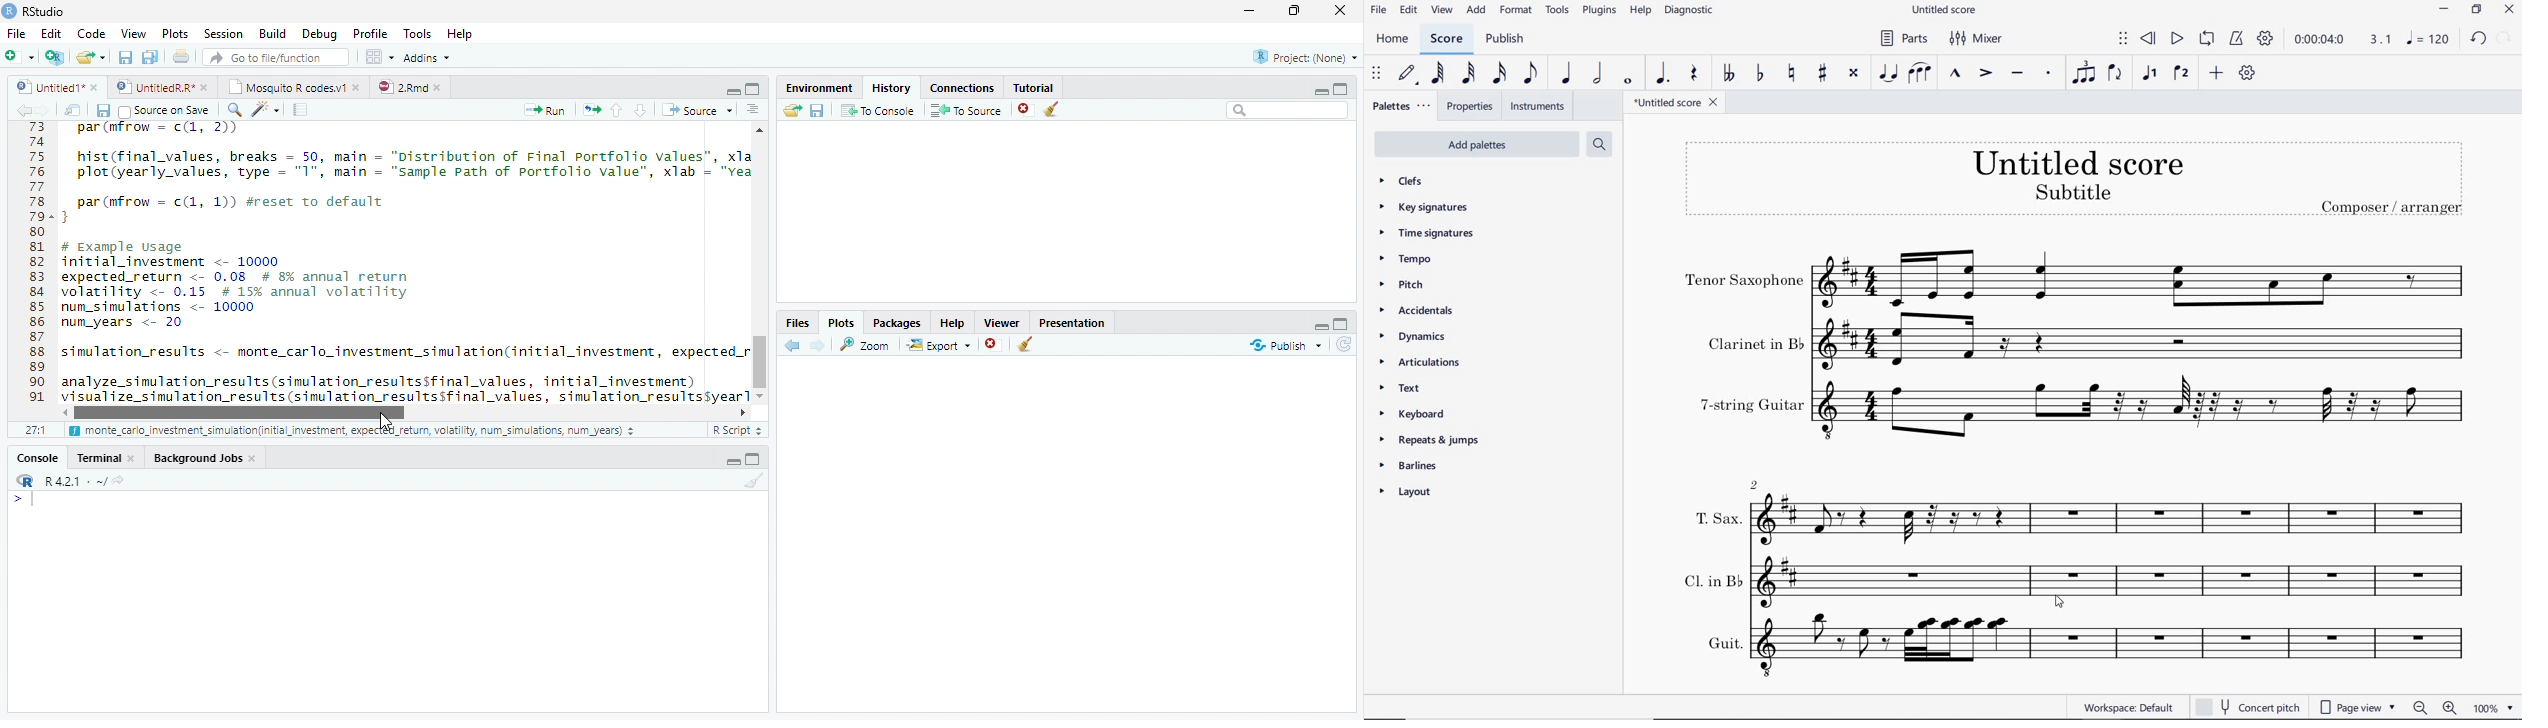 Image resolution: width=2548 pixels, height=728 pixels. What do you see at coordinates (64, 412) in the screenshot?
I see `Scroll Left` at bounding box center [64, 412].